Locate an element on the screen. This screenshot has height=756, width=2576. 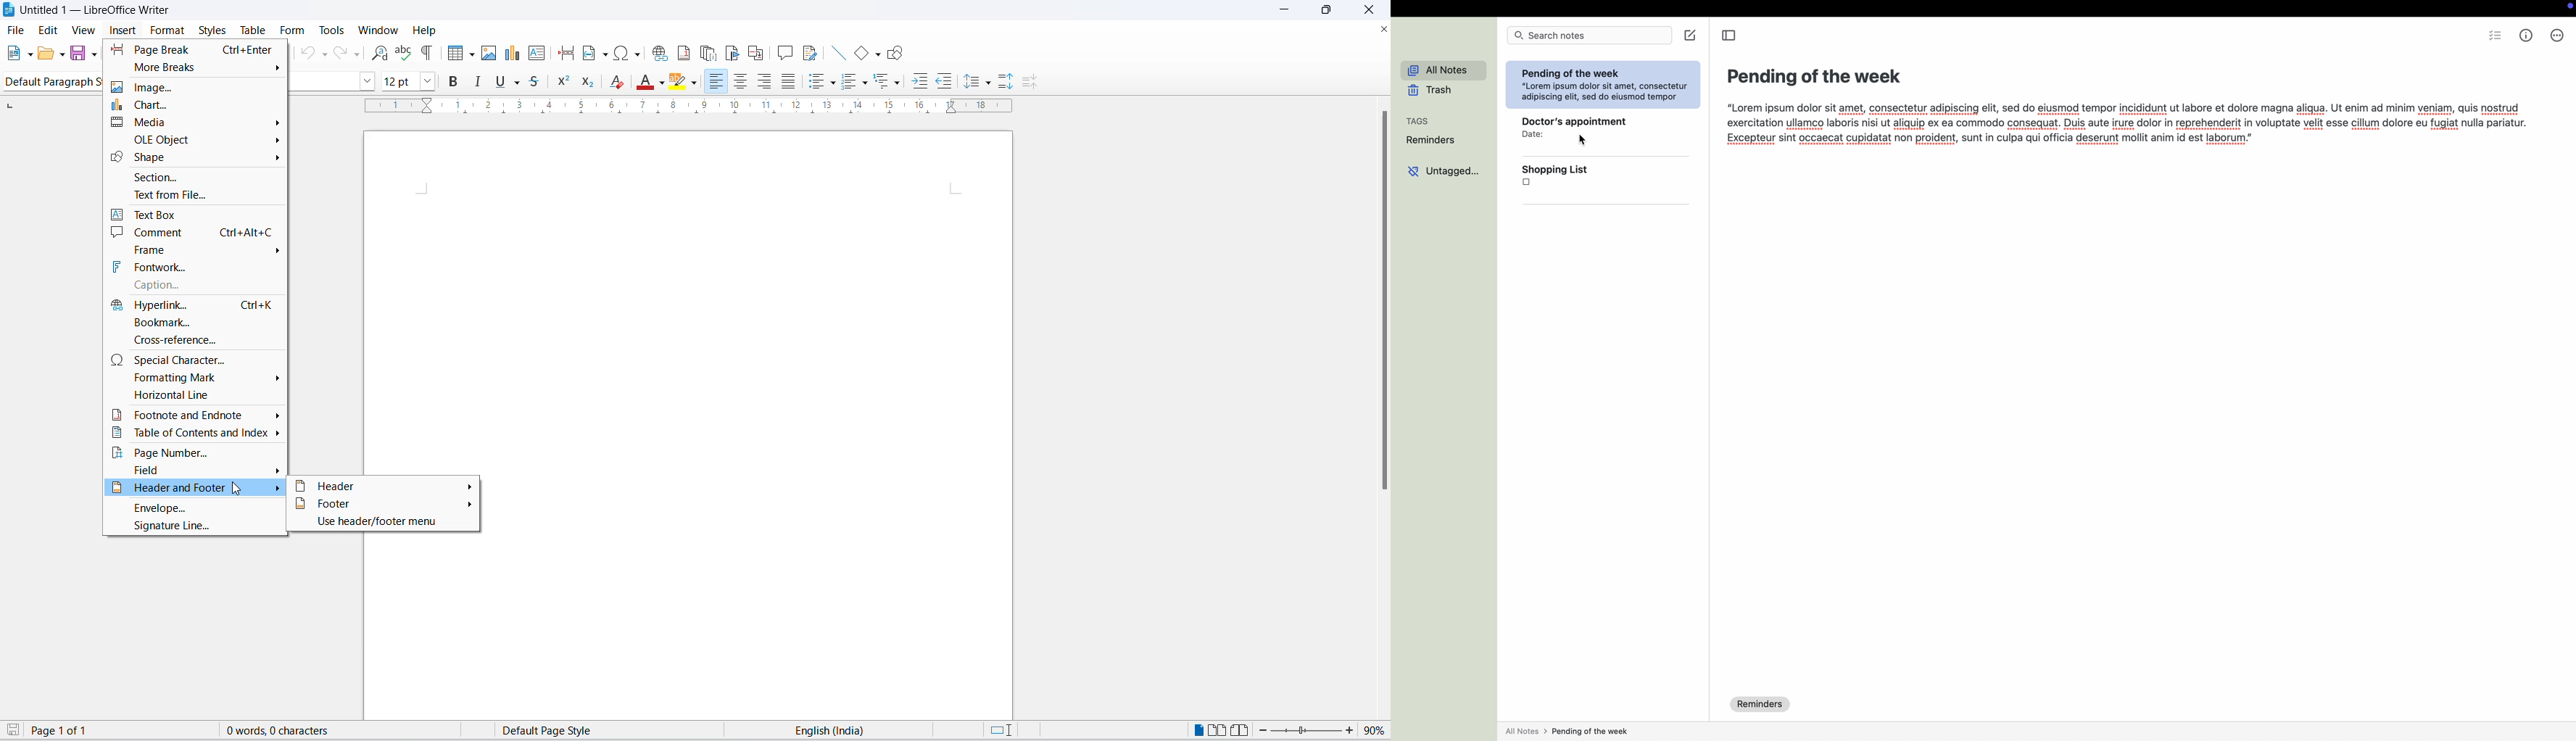
toggle ordered list options is located at coordinates (849, 83).